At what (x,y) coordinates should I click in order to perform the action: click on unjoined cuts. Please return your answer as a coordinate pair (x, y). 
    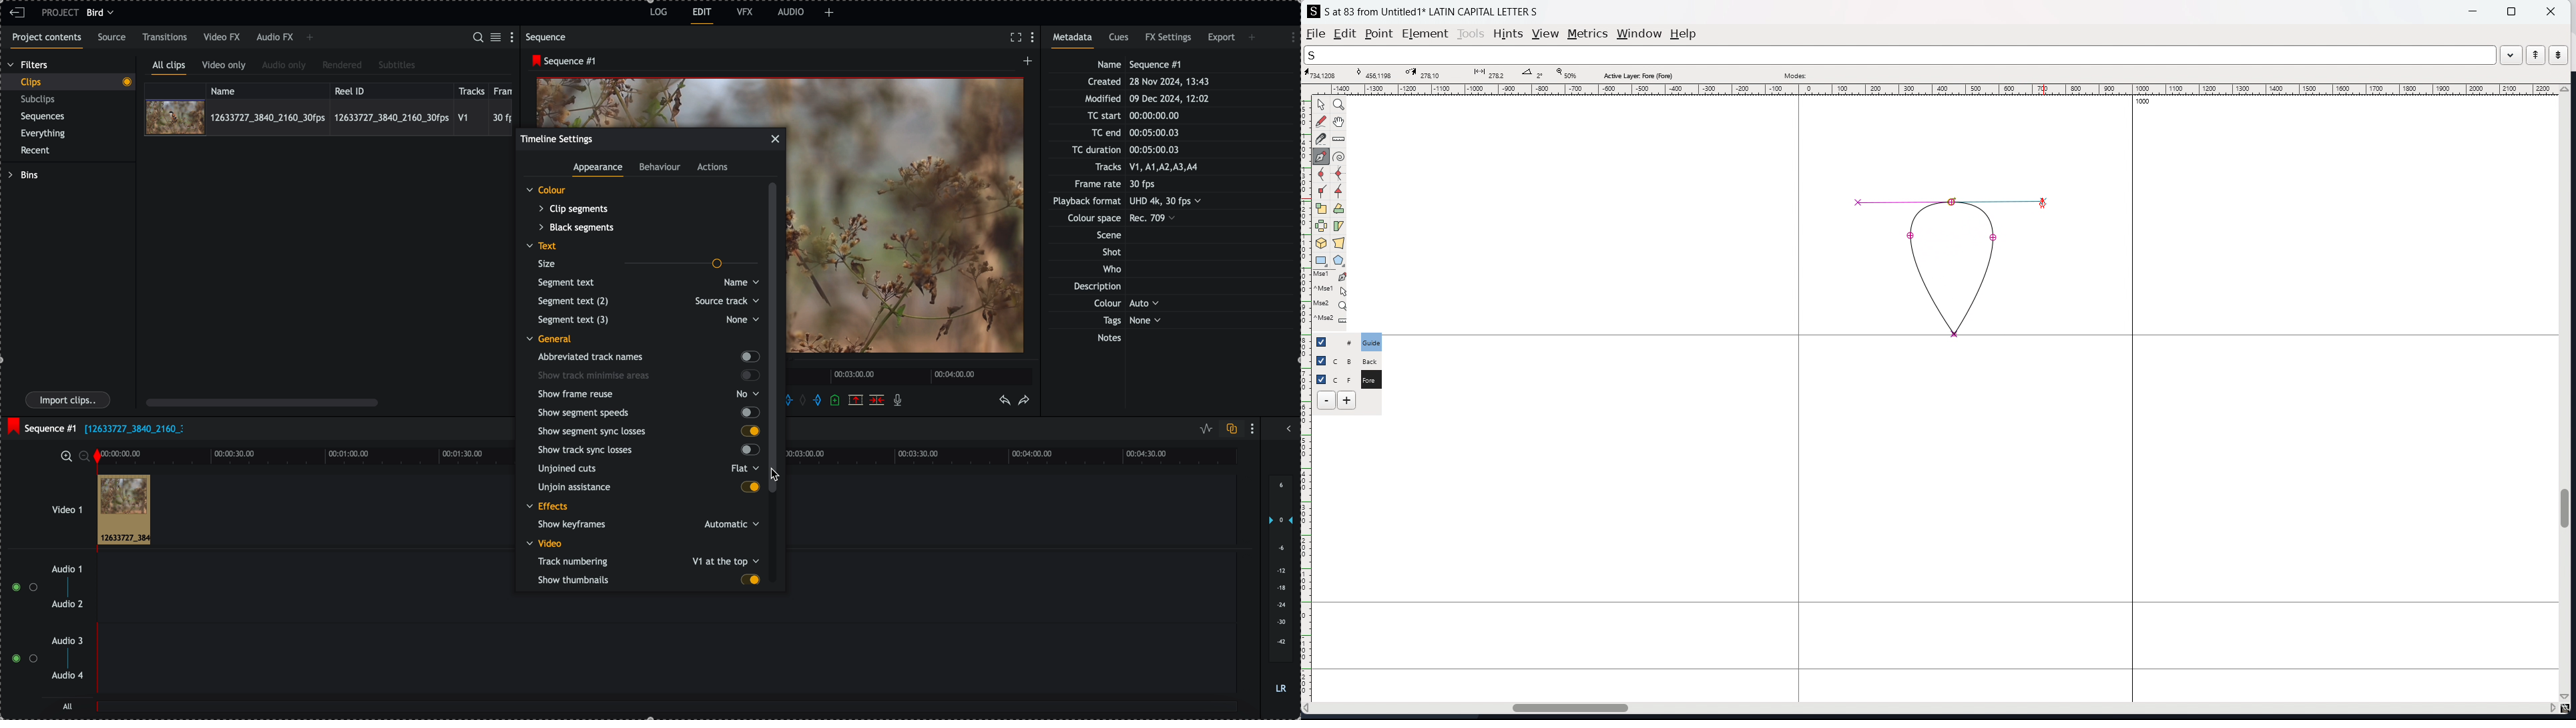
    Looking at the image, I should click on (648, 469).